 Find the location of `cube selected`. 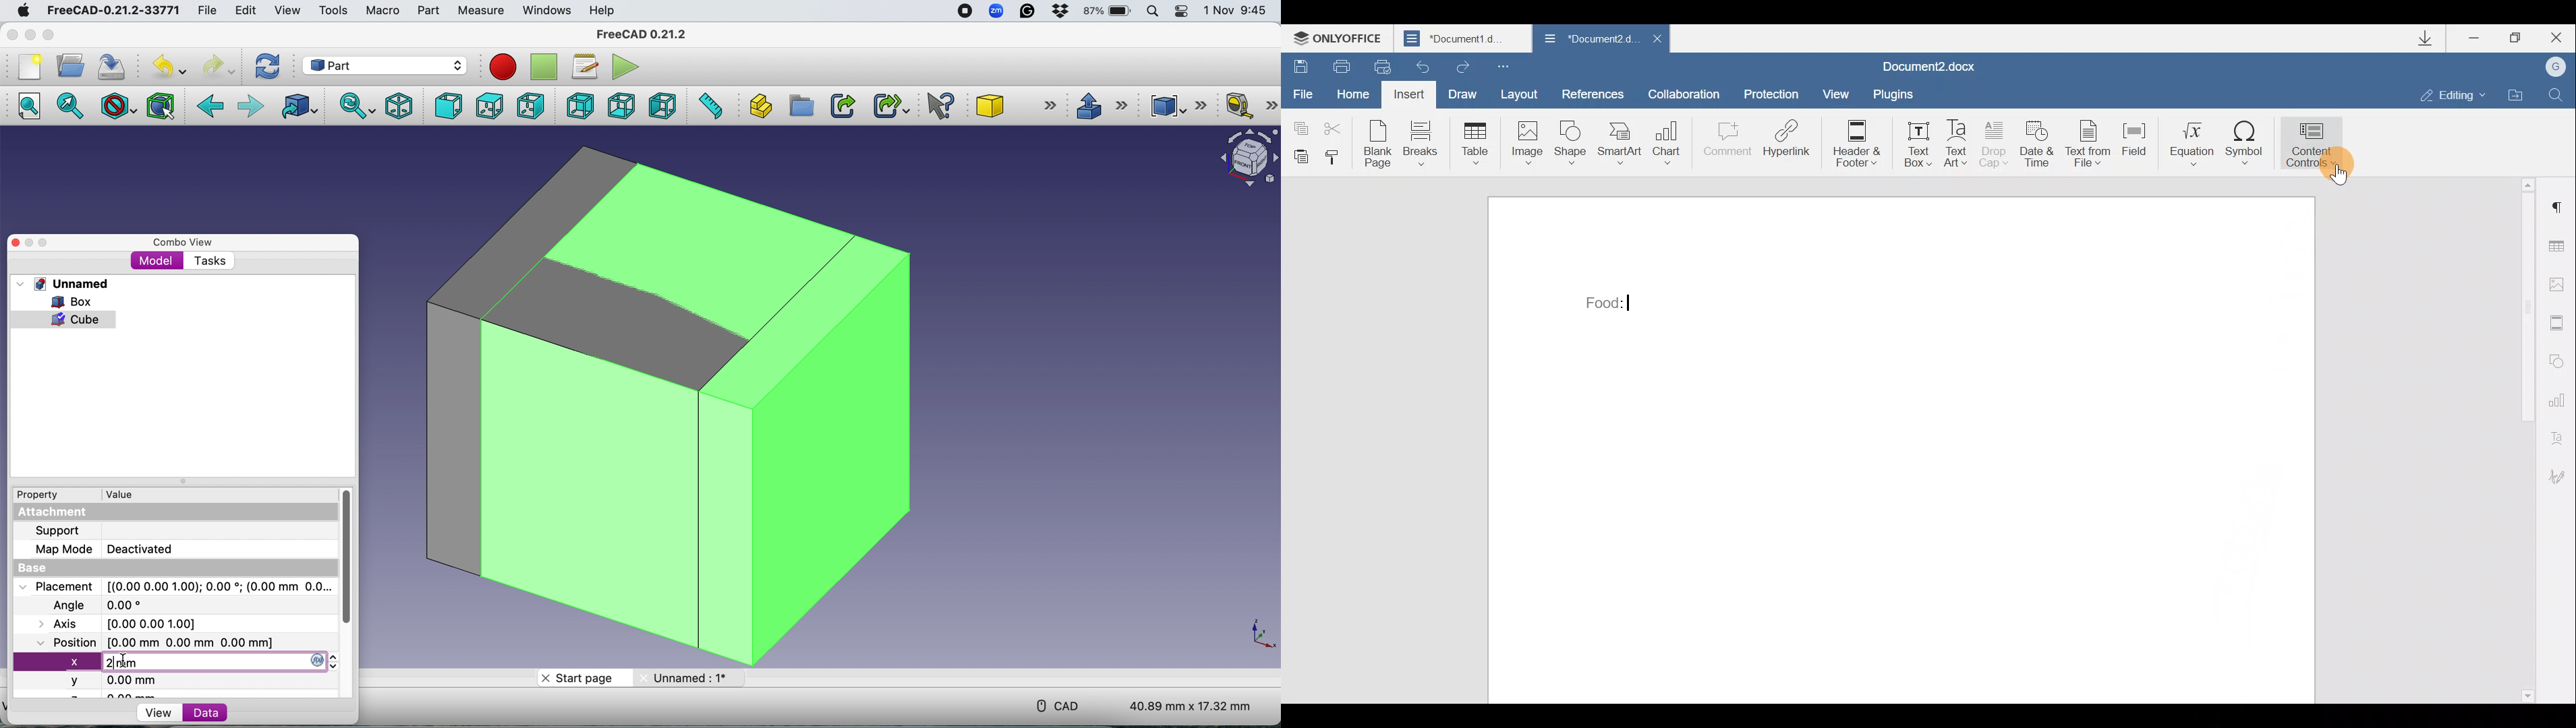

cube selected is located at coordinates (69, 320).